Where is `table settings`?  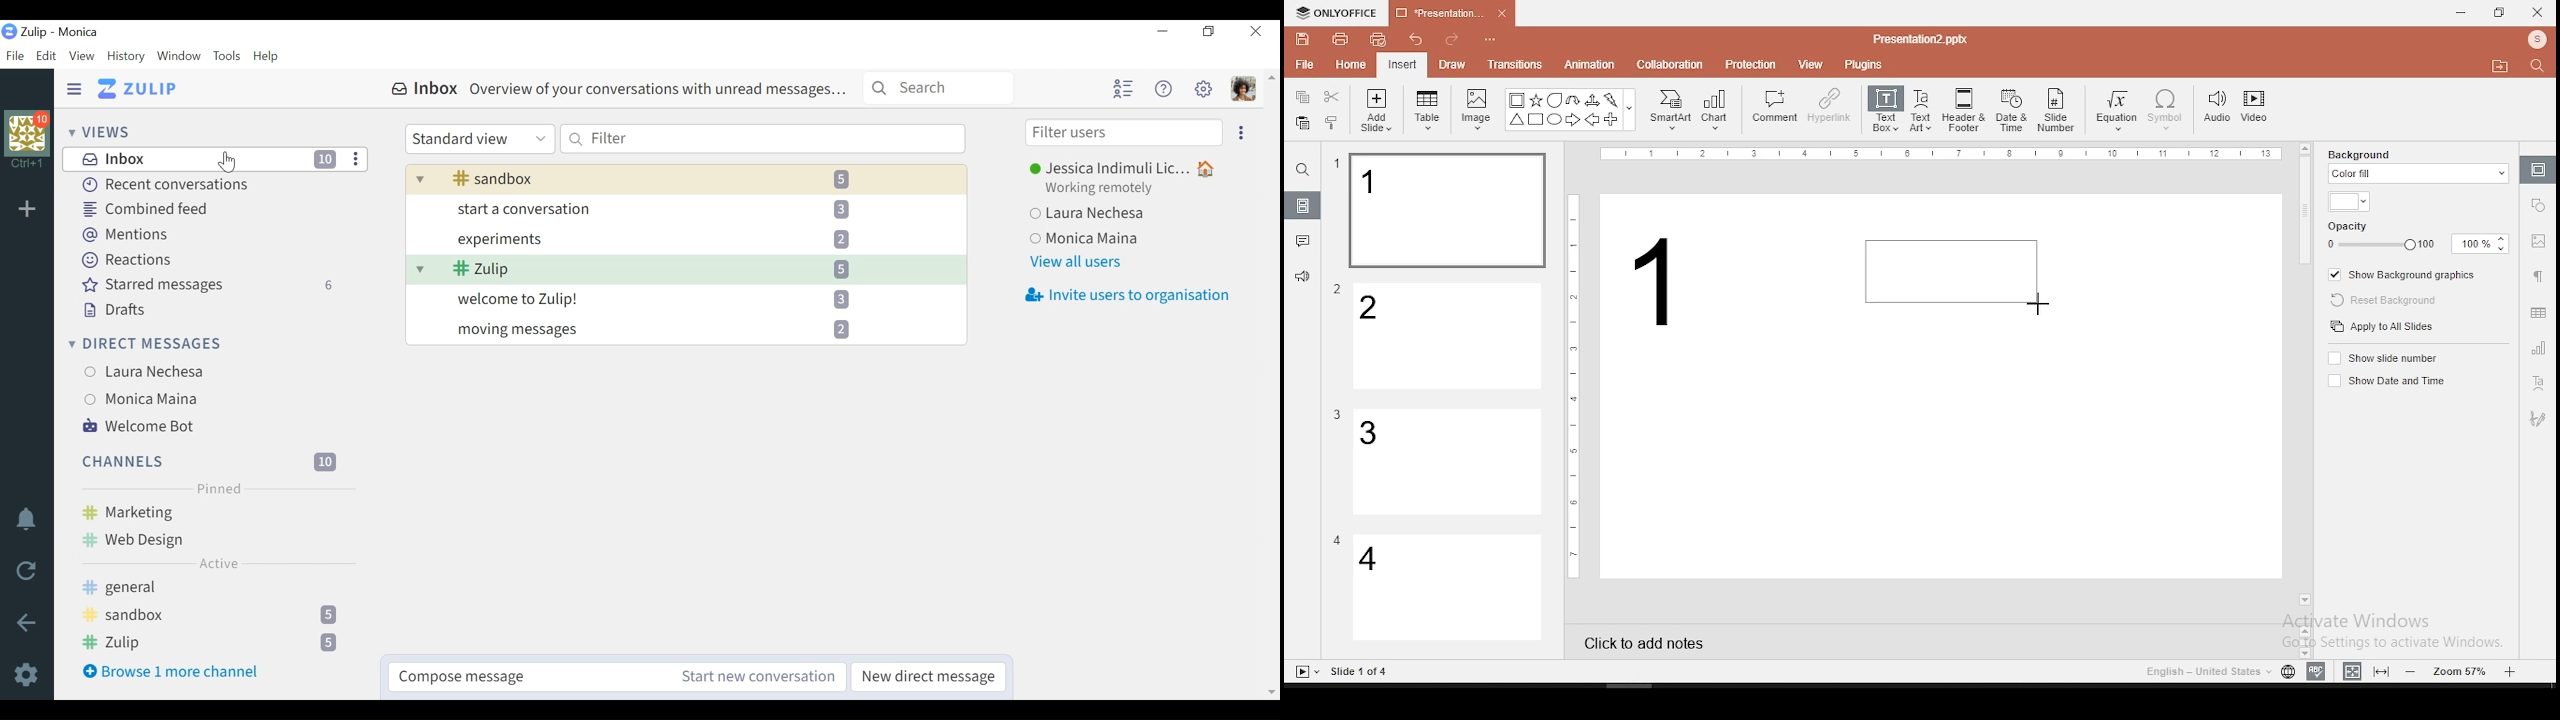 table settings is located at coordinates (2536, 313).